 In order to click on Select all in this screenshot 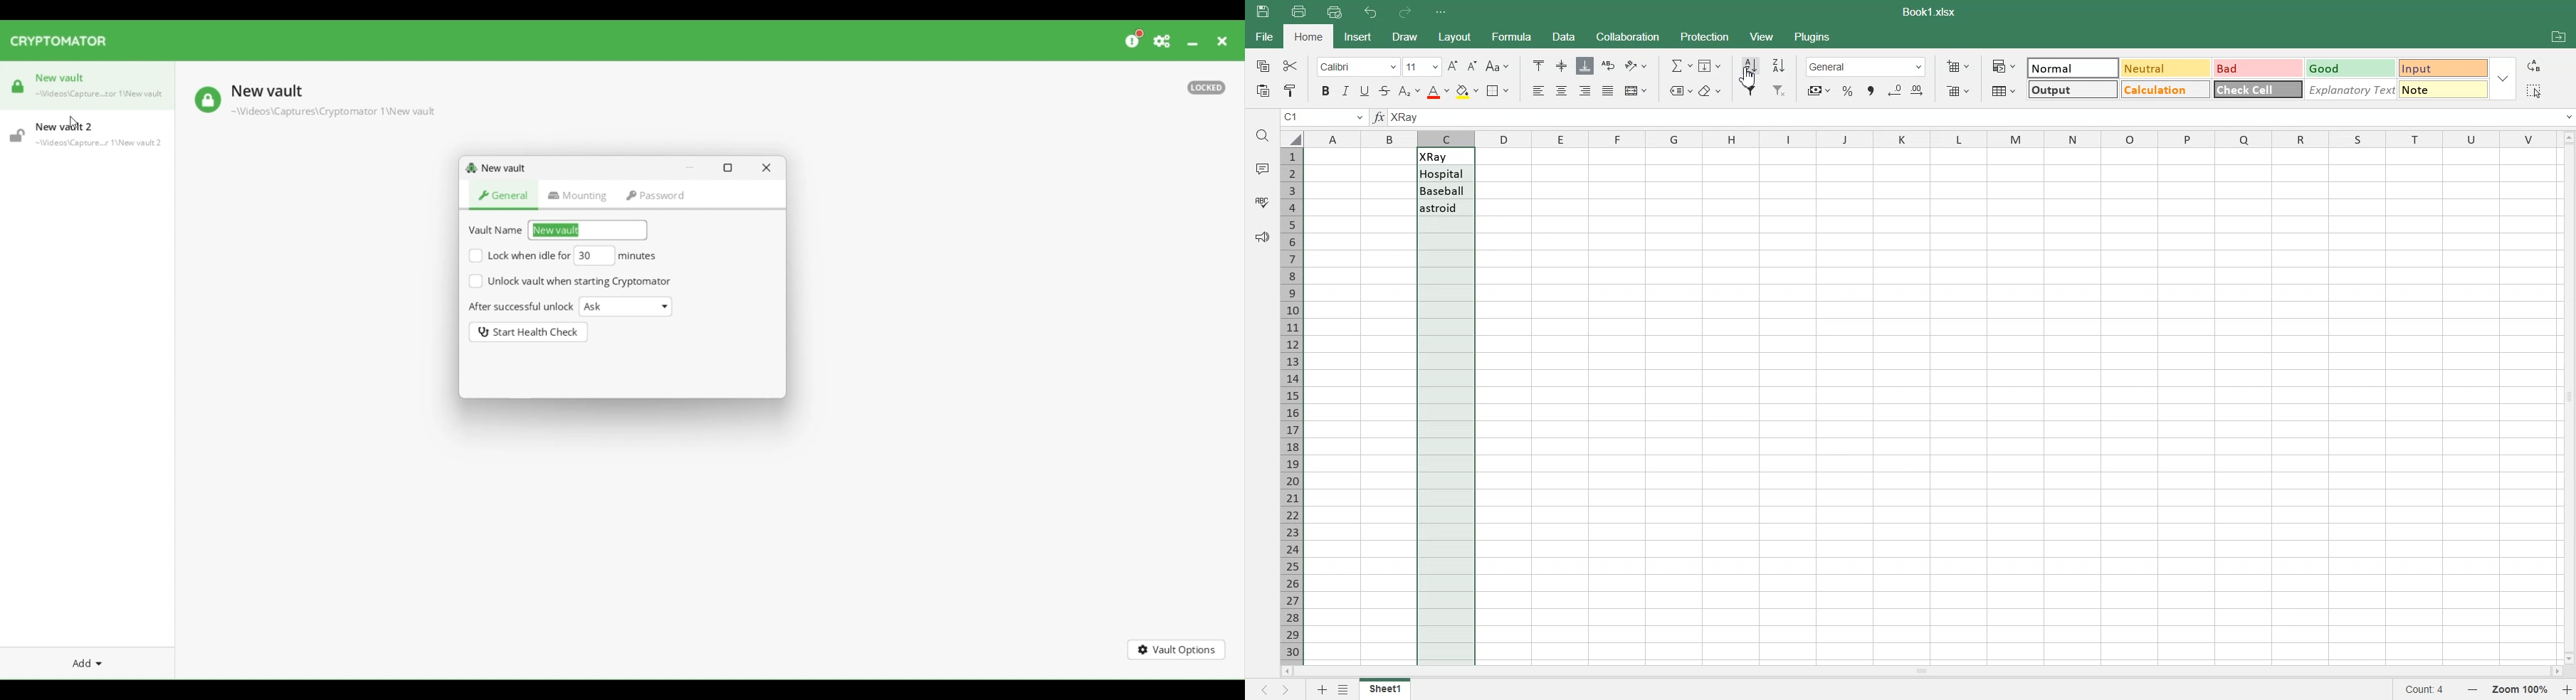, I will do `click(2533, 90)`.